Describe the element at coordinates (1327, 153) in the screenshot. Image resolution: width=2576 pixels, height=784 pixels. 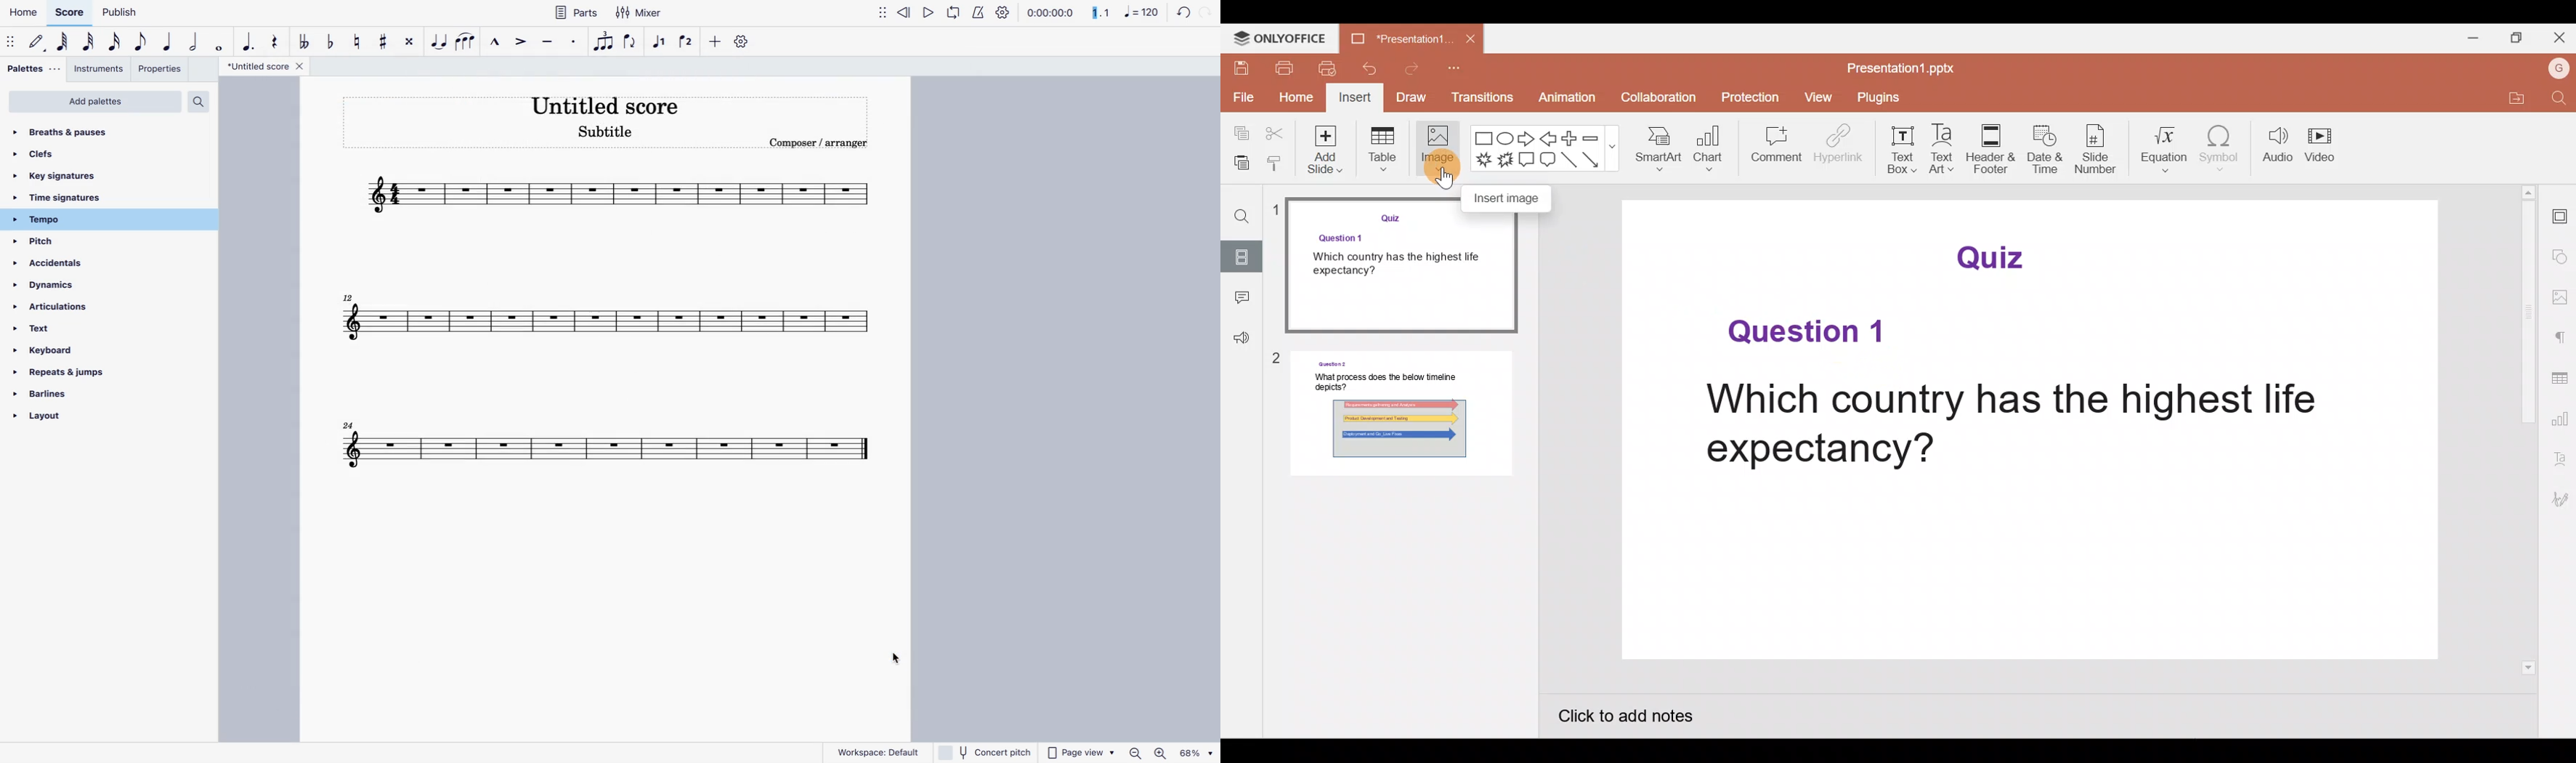
I see `Add slide` at that location.